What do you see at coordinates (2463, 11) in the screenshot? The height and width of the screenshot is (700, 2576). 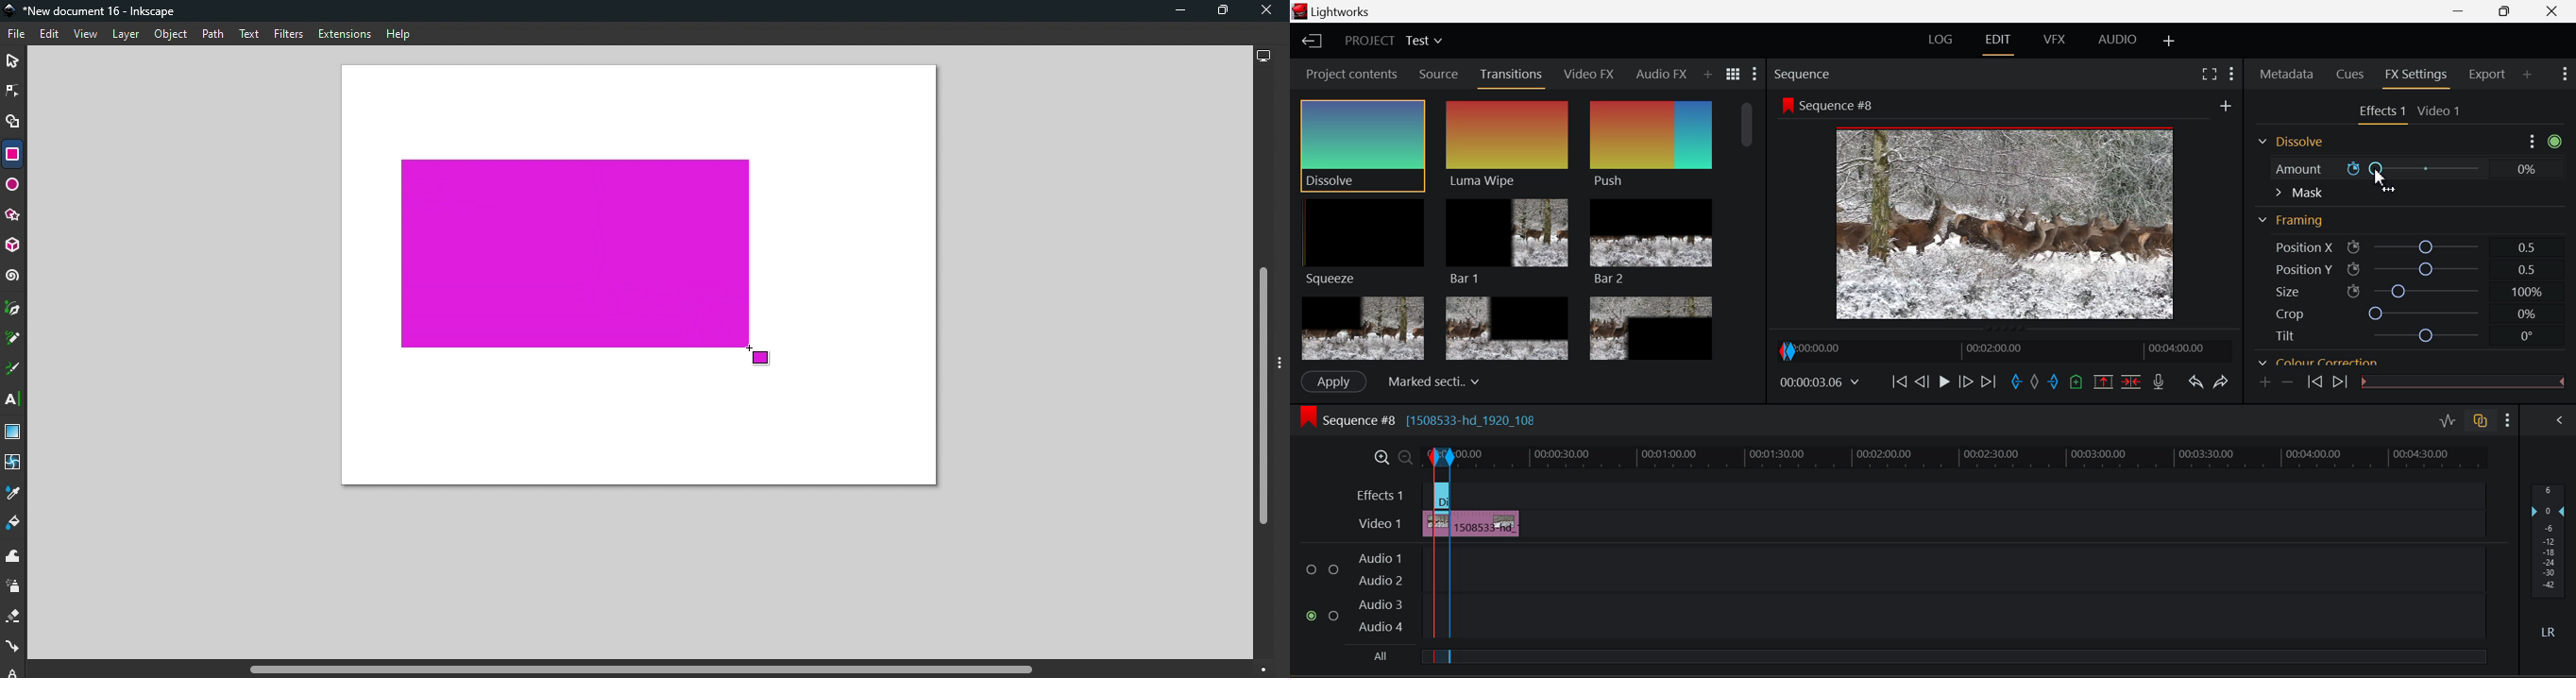 I see `Restore Down` at bounding box center [2463, 11].